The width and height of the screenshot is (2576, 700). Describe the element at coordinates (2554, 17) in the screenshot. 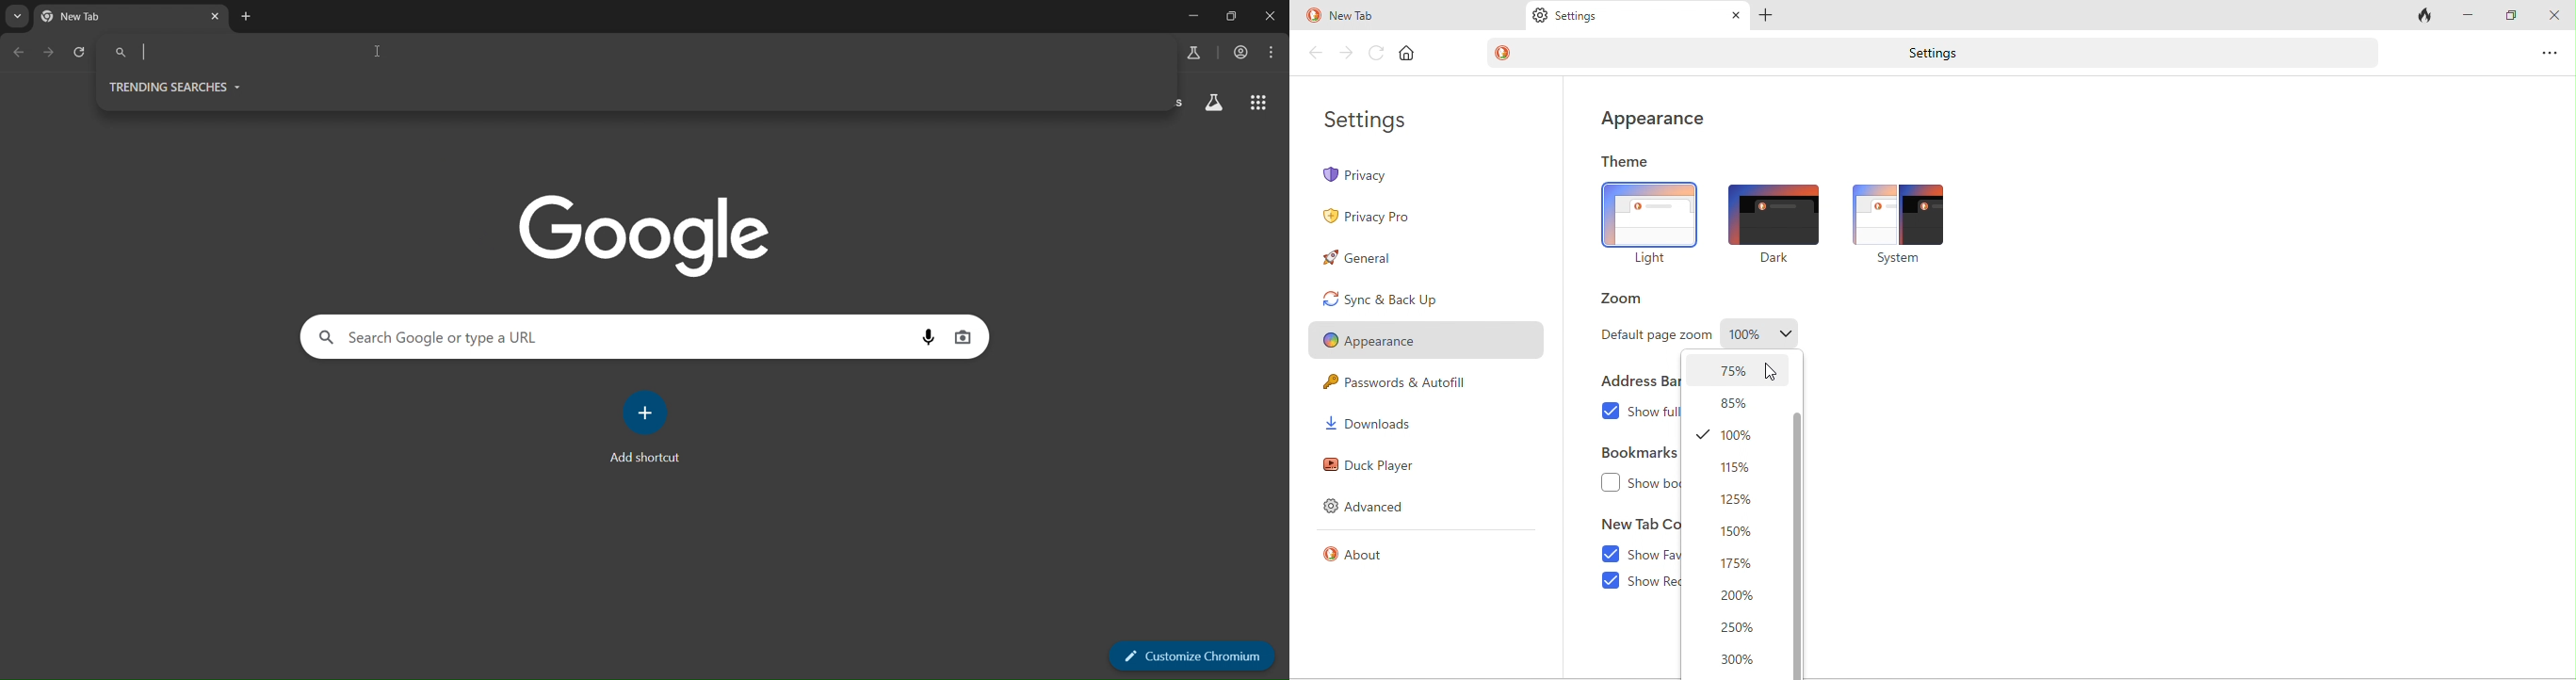

I see `close` at that location.